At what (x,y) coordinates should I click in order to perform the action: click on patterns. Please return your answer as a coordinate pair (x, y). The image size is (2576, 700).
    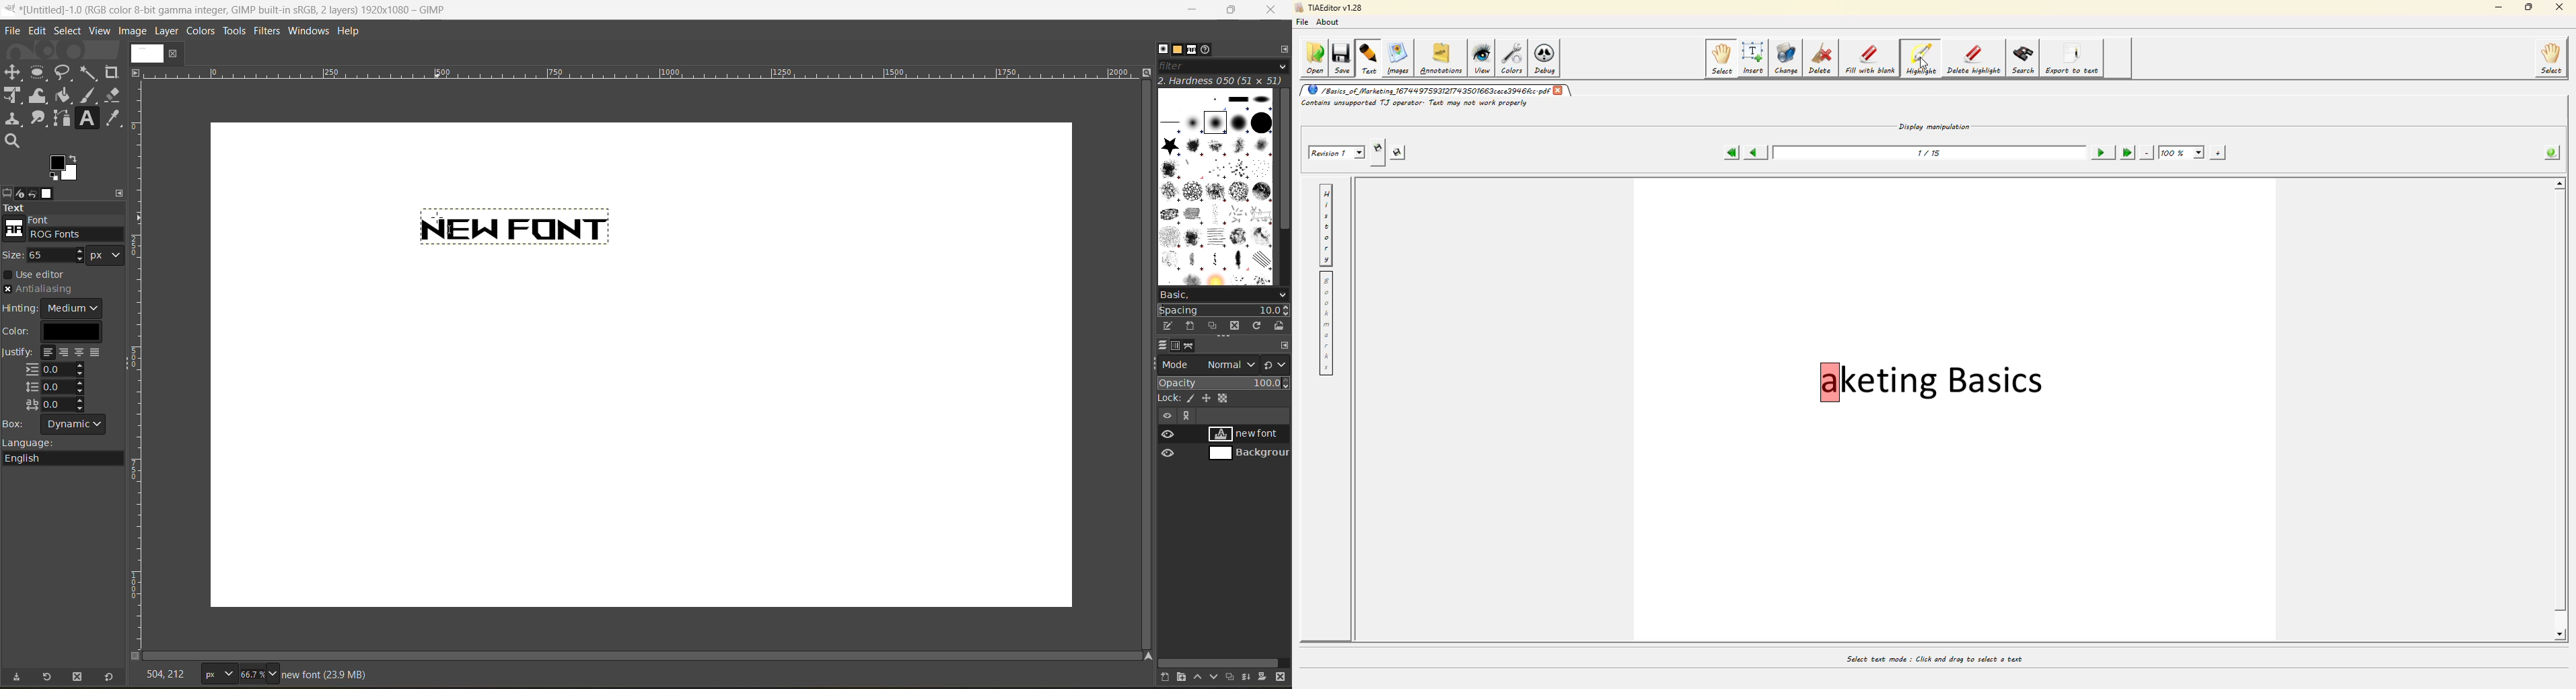
    Looking at the image, I should click on (1178, 49).